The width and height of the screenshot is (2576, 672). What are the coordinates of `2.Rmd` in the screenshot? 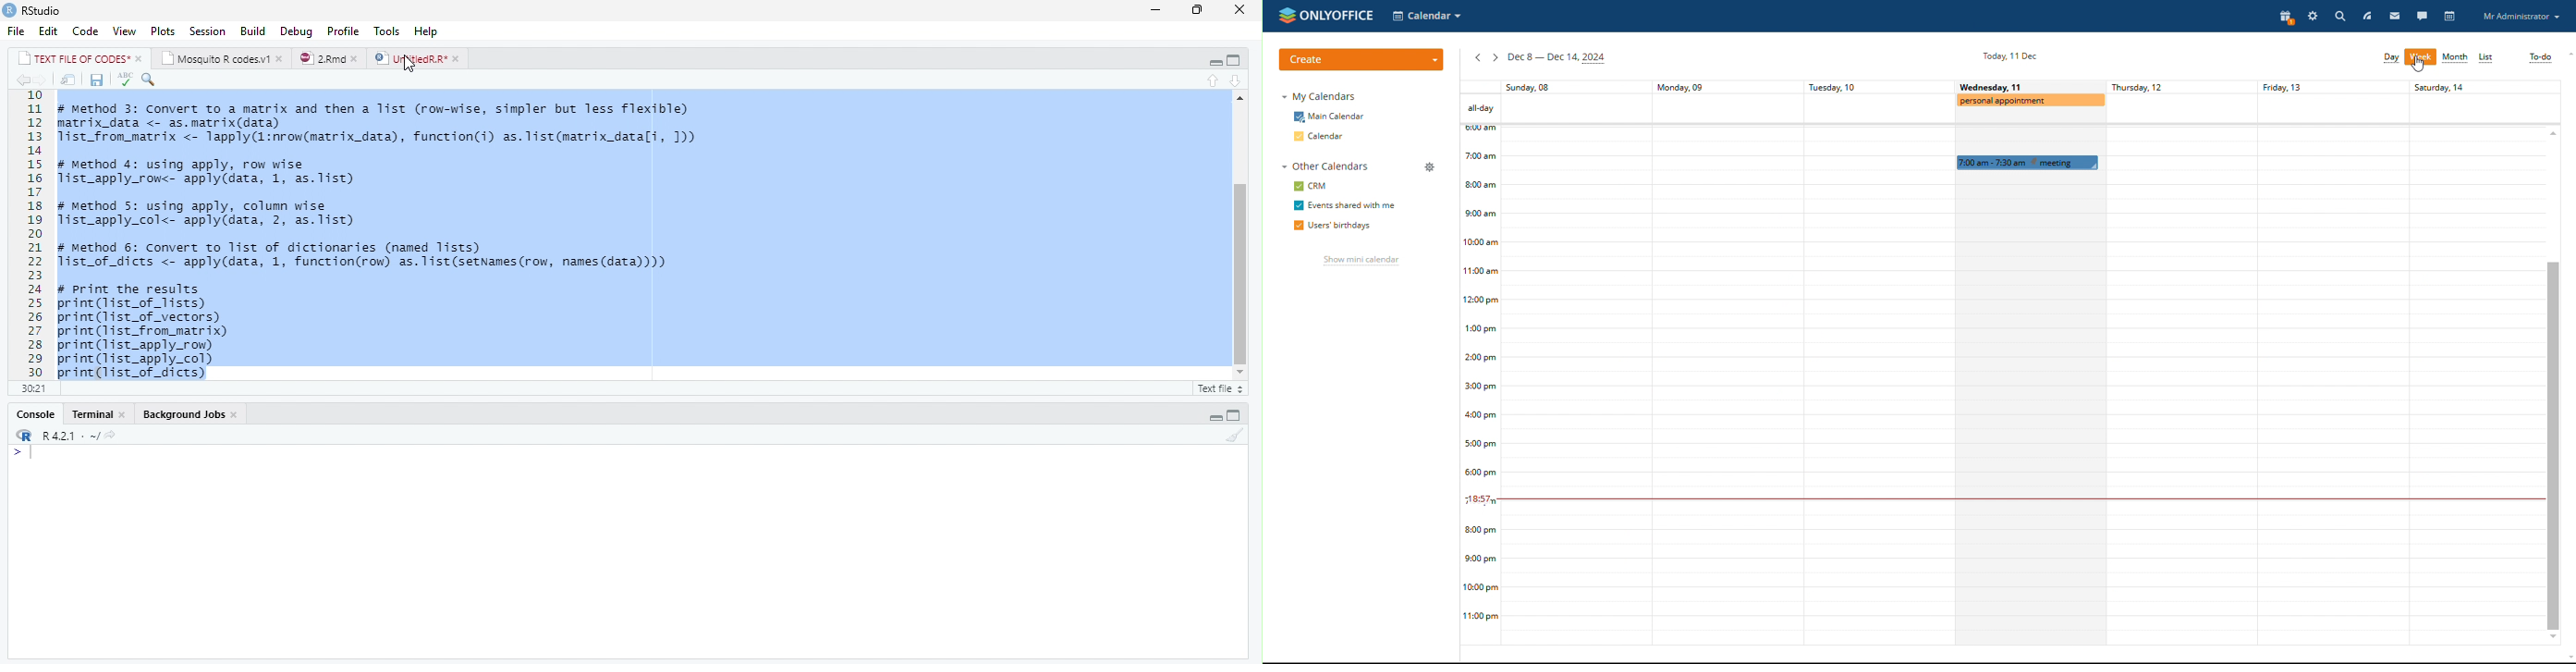 It's located at (329, 59).